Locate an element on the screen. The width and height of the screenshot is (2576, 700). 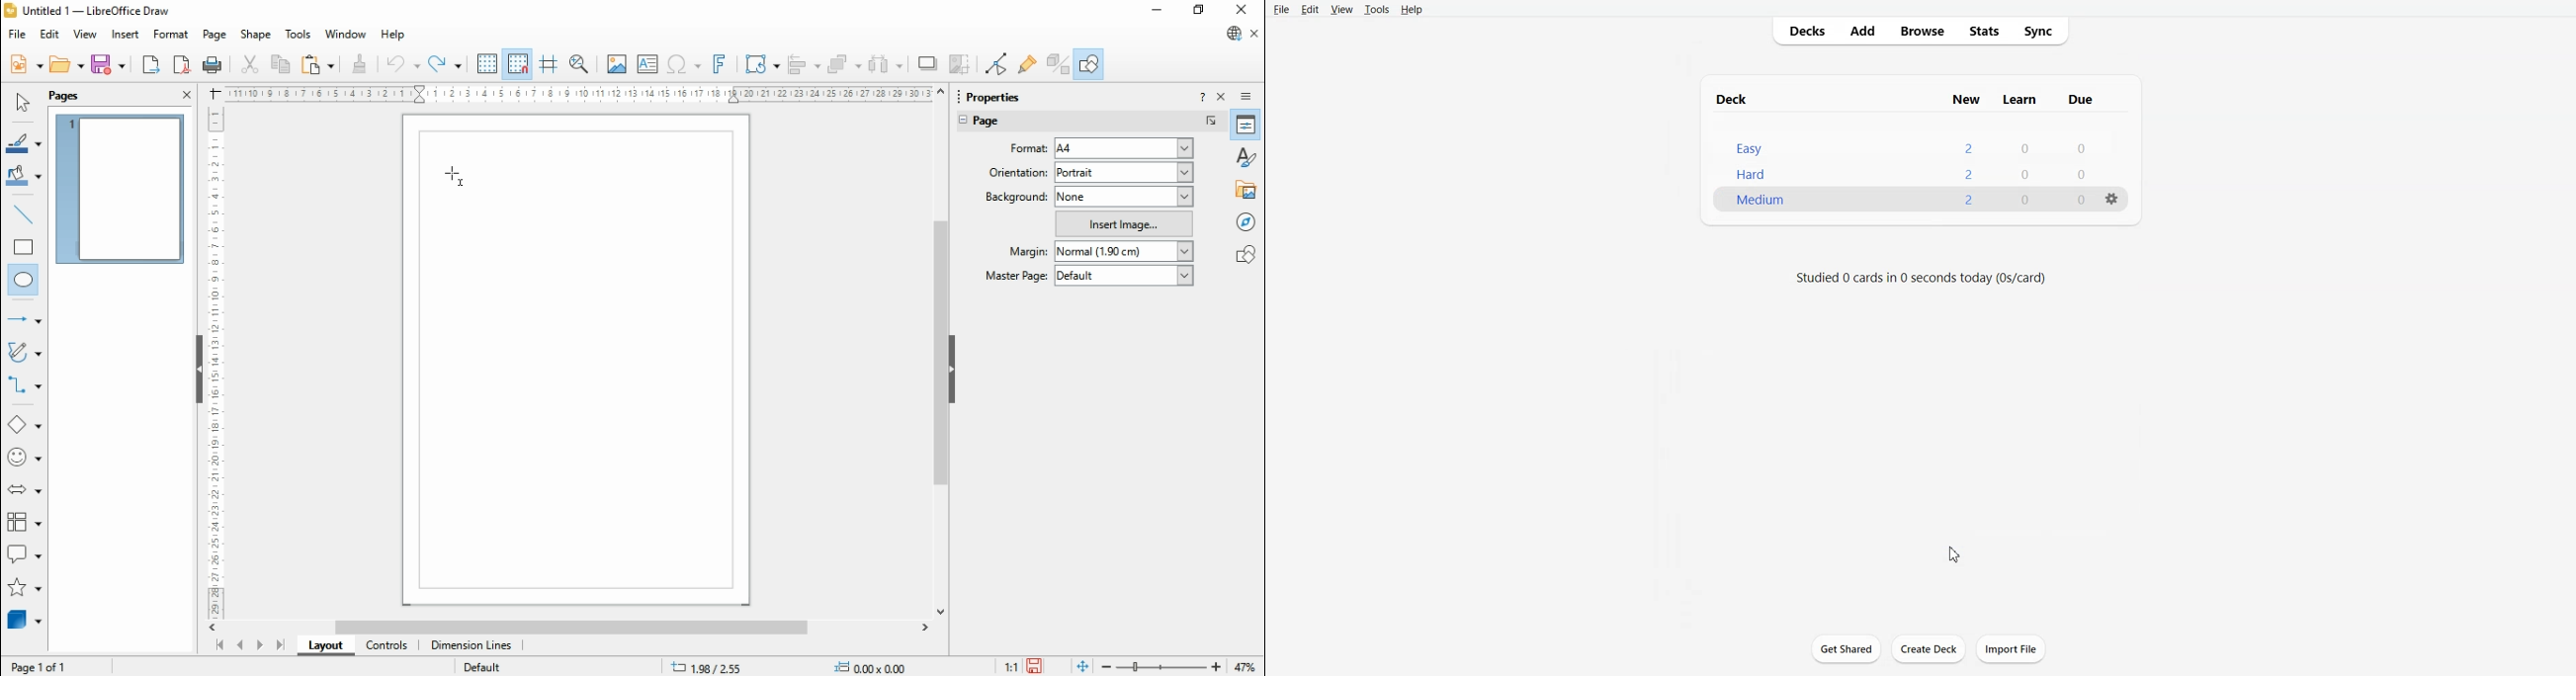
Deck File is located at coordinates (1916, 138).